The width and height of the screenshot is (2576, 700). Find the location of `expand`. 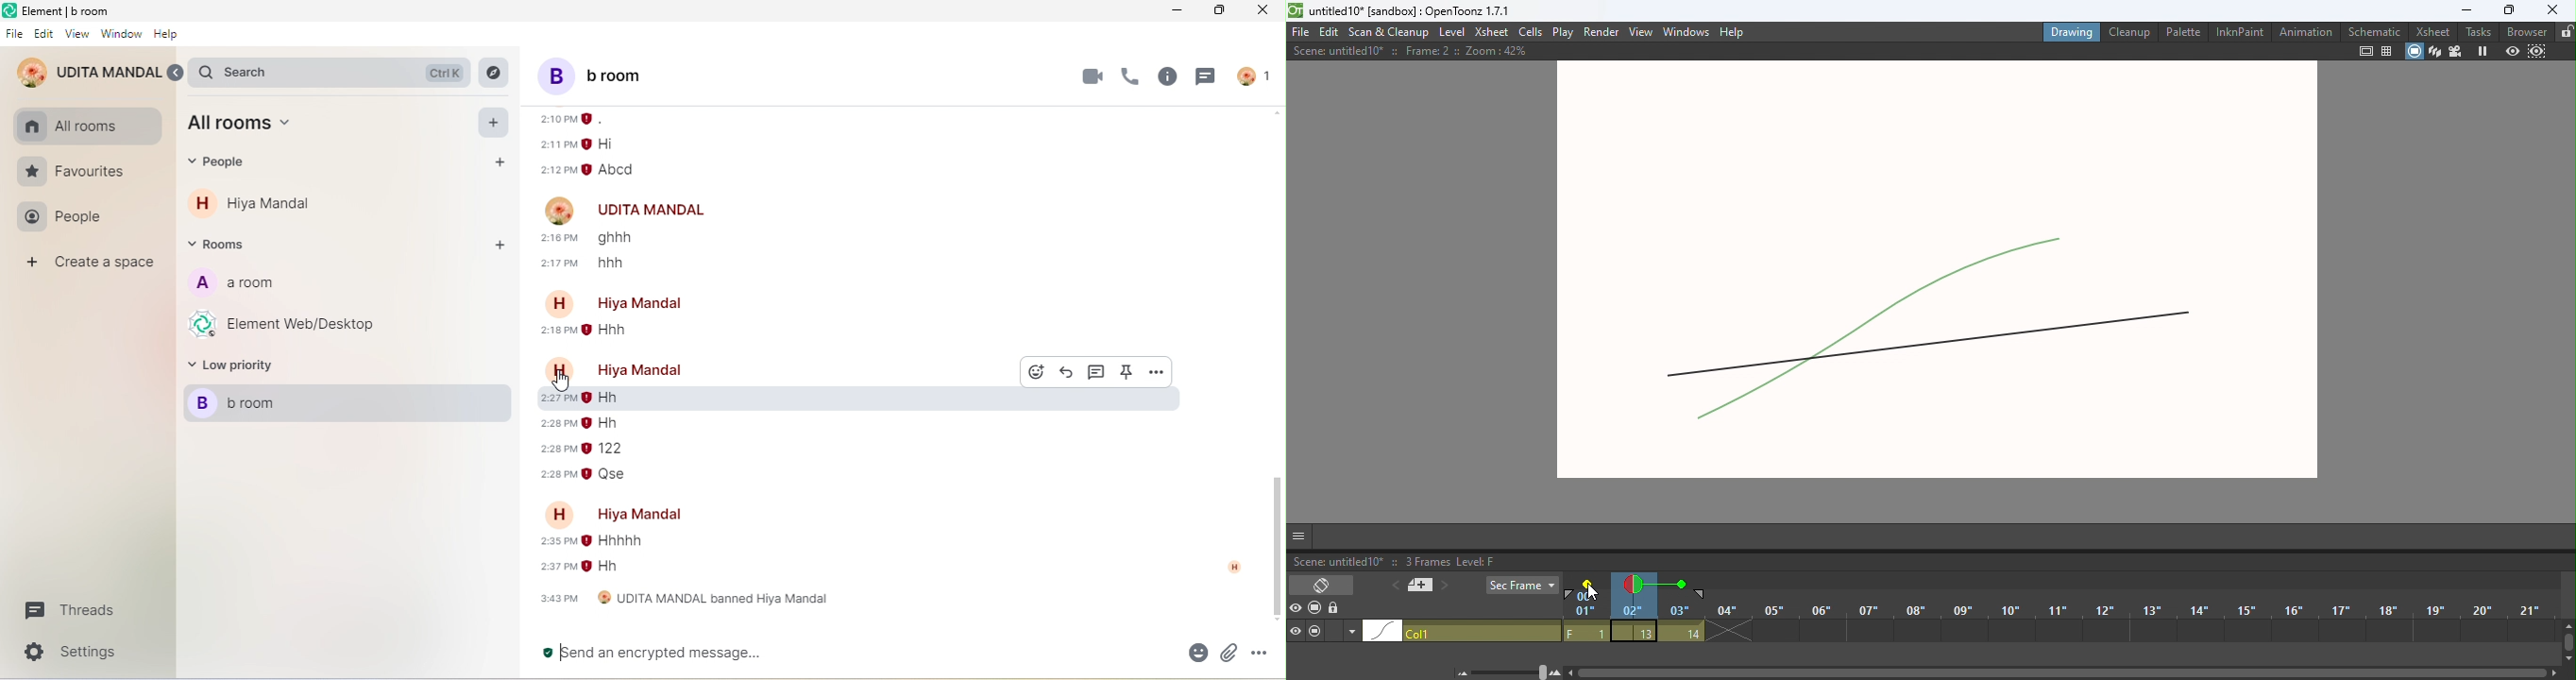

expand is located at coordinates (178, 73).